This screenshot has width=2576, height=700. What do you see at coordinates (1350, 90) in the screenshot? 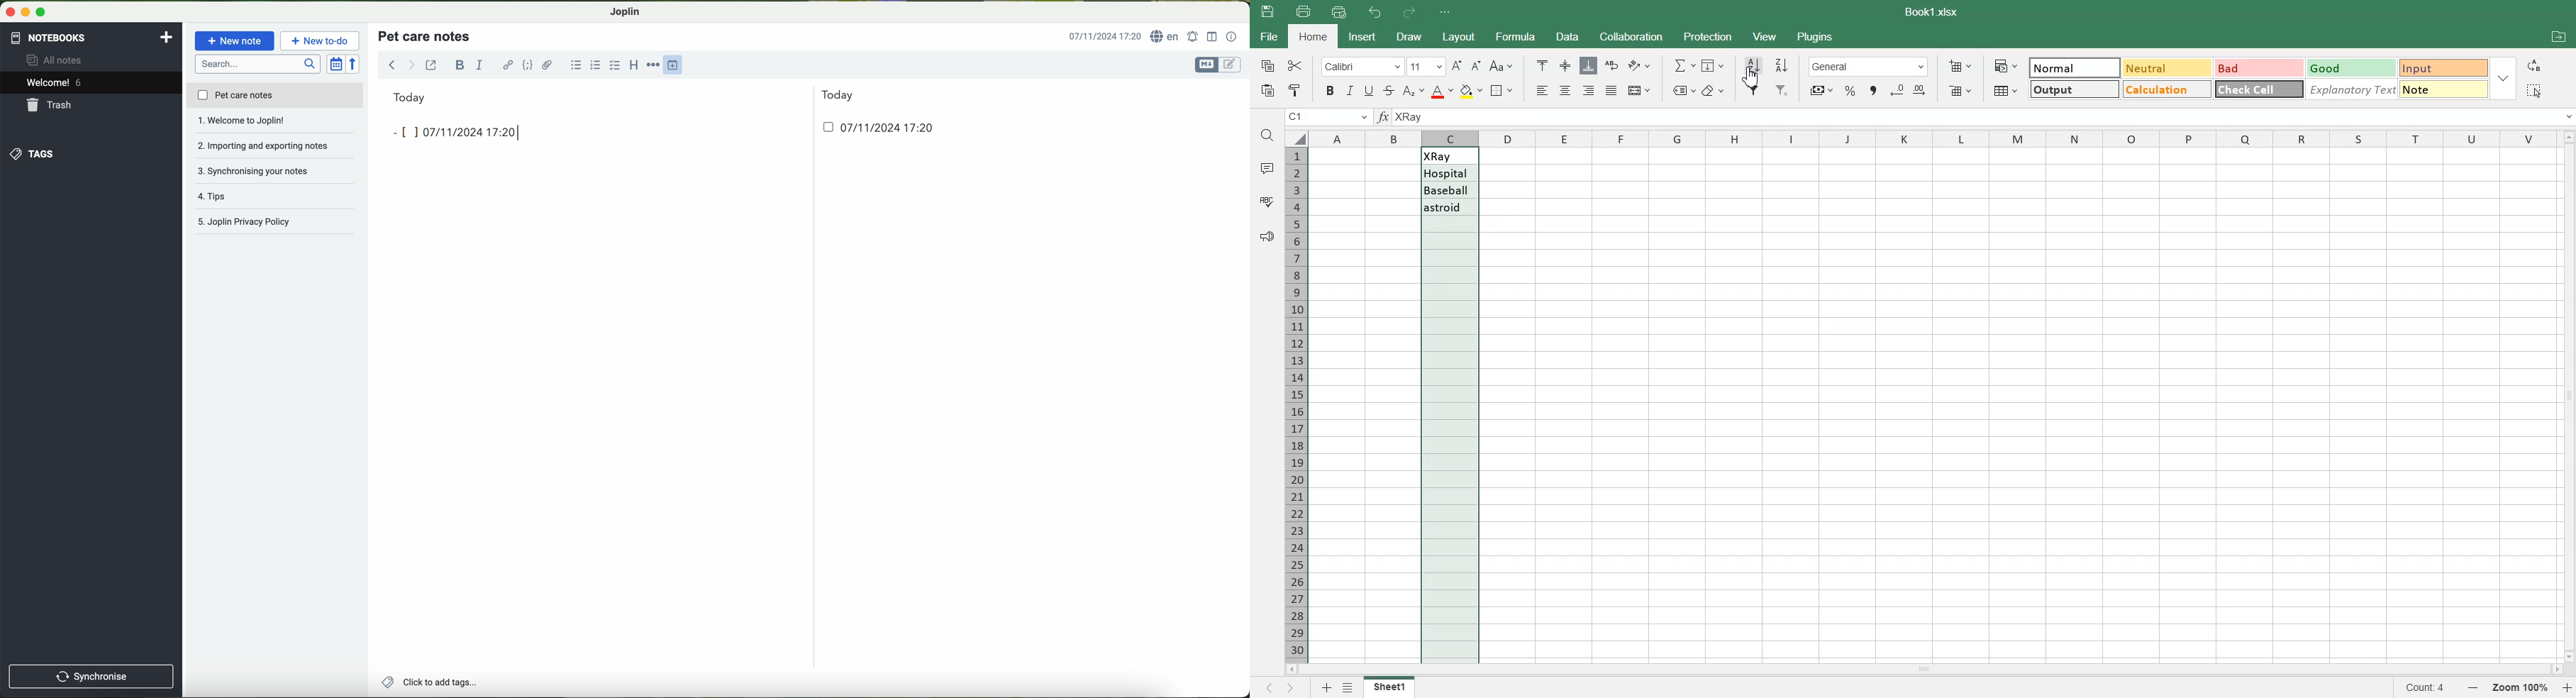
I see `Italic` at bounding box center [1350, 90].